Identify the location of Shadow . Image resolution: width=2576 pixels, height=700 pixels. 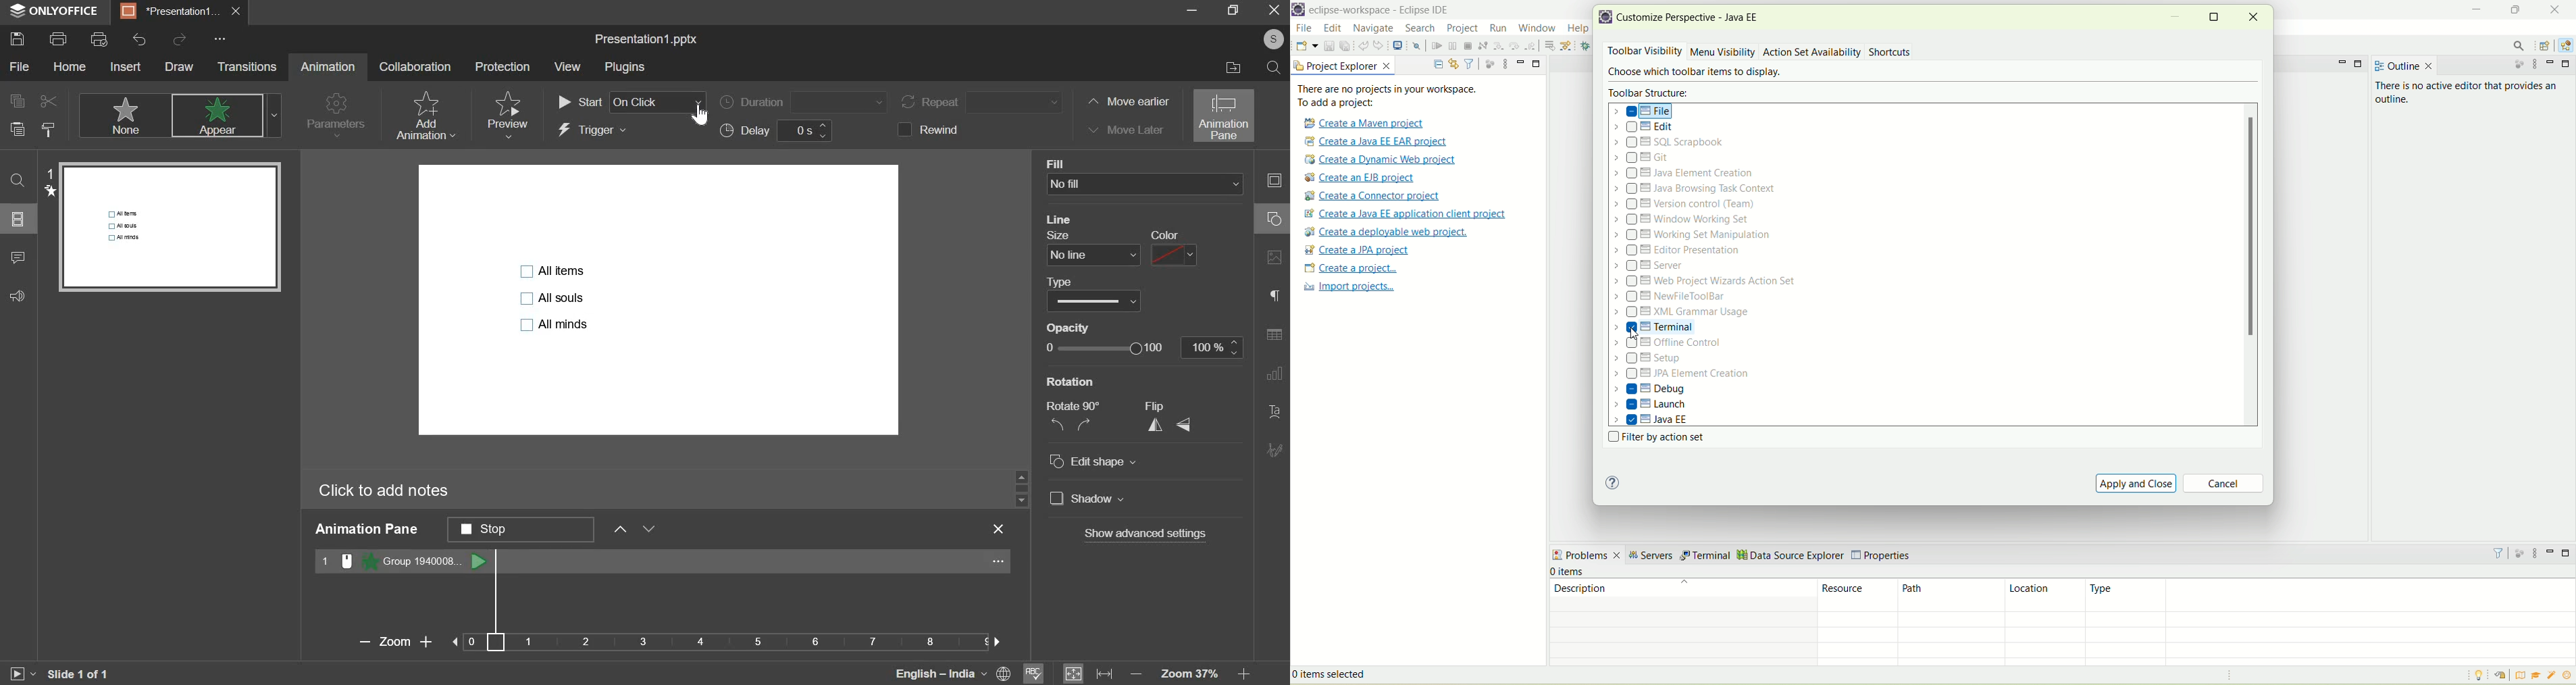
(1097, 499).